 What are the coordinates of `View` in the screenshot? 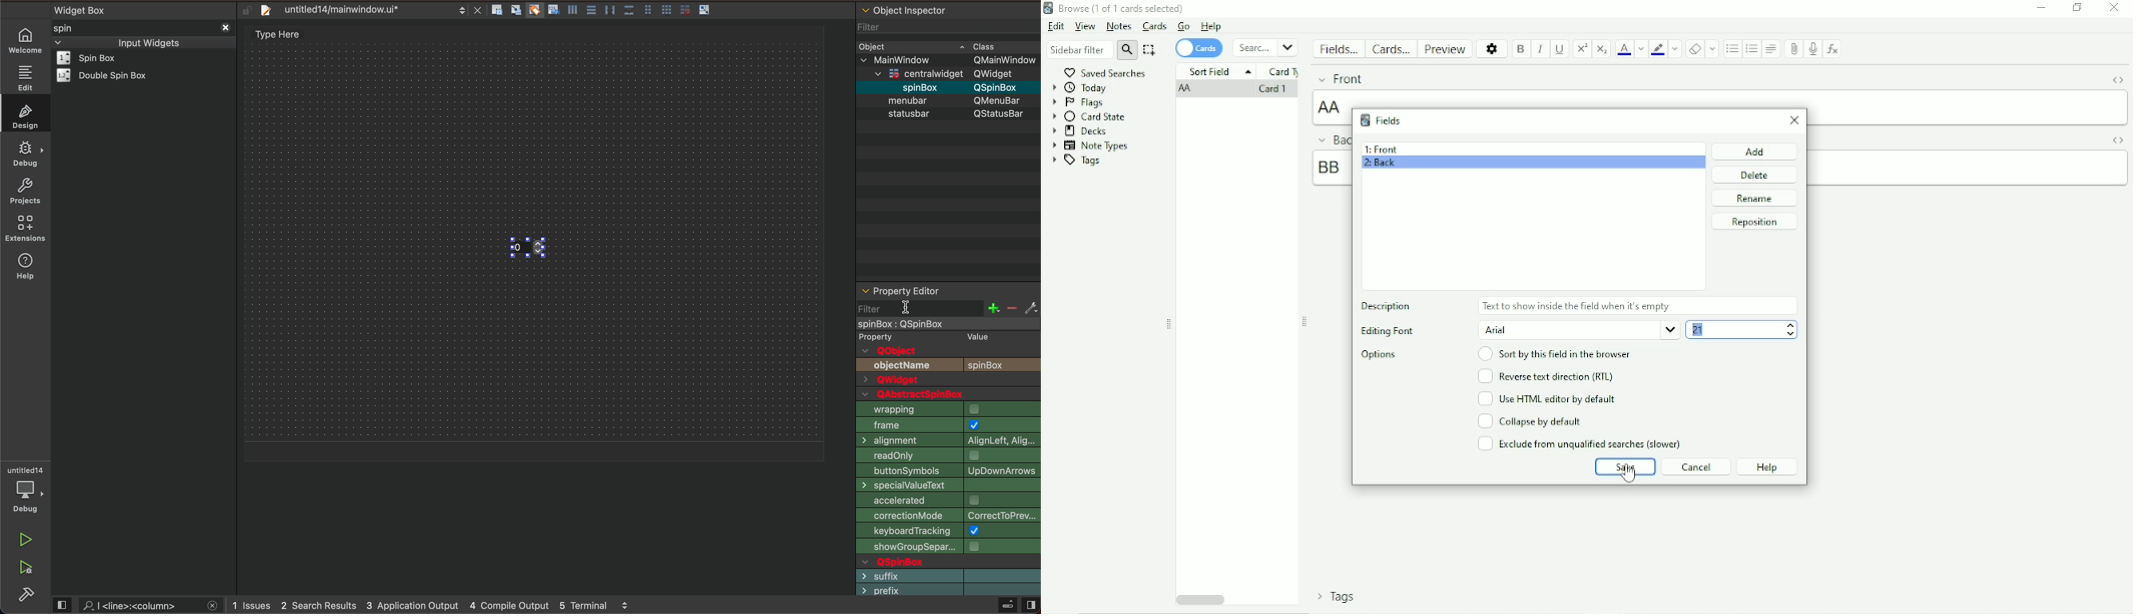 It's located at (1085, 27).